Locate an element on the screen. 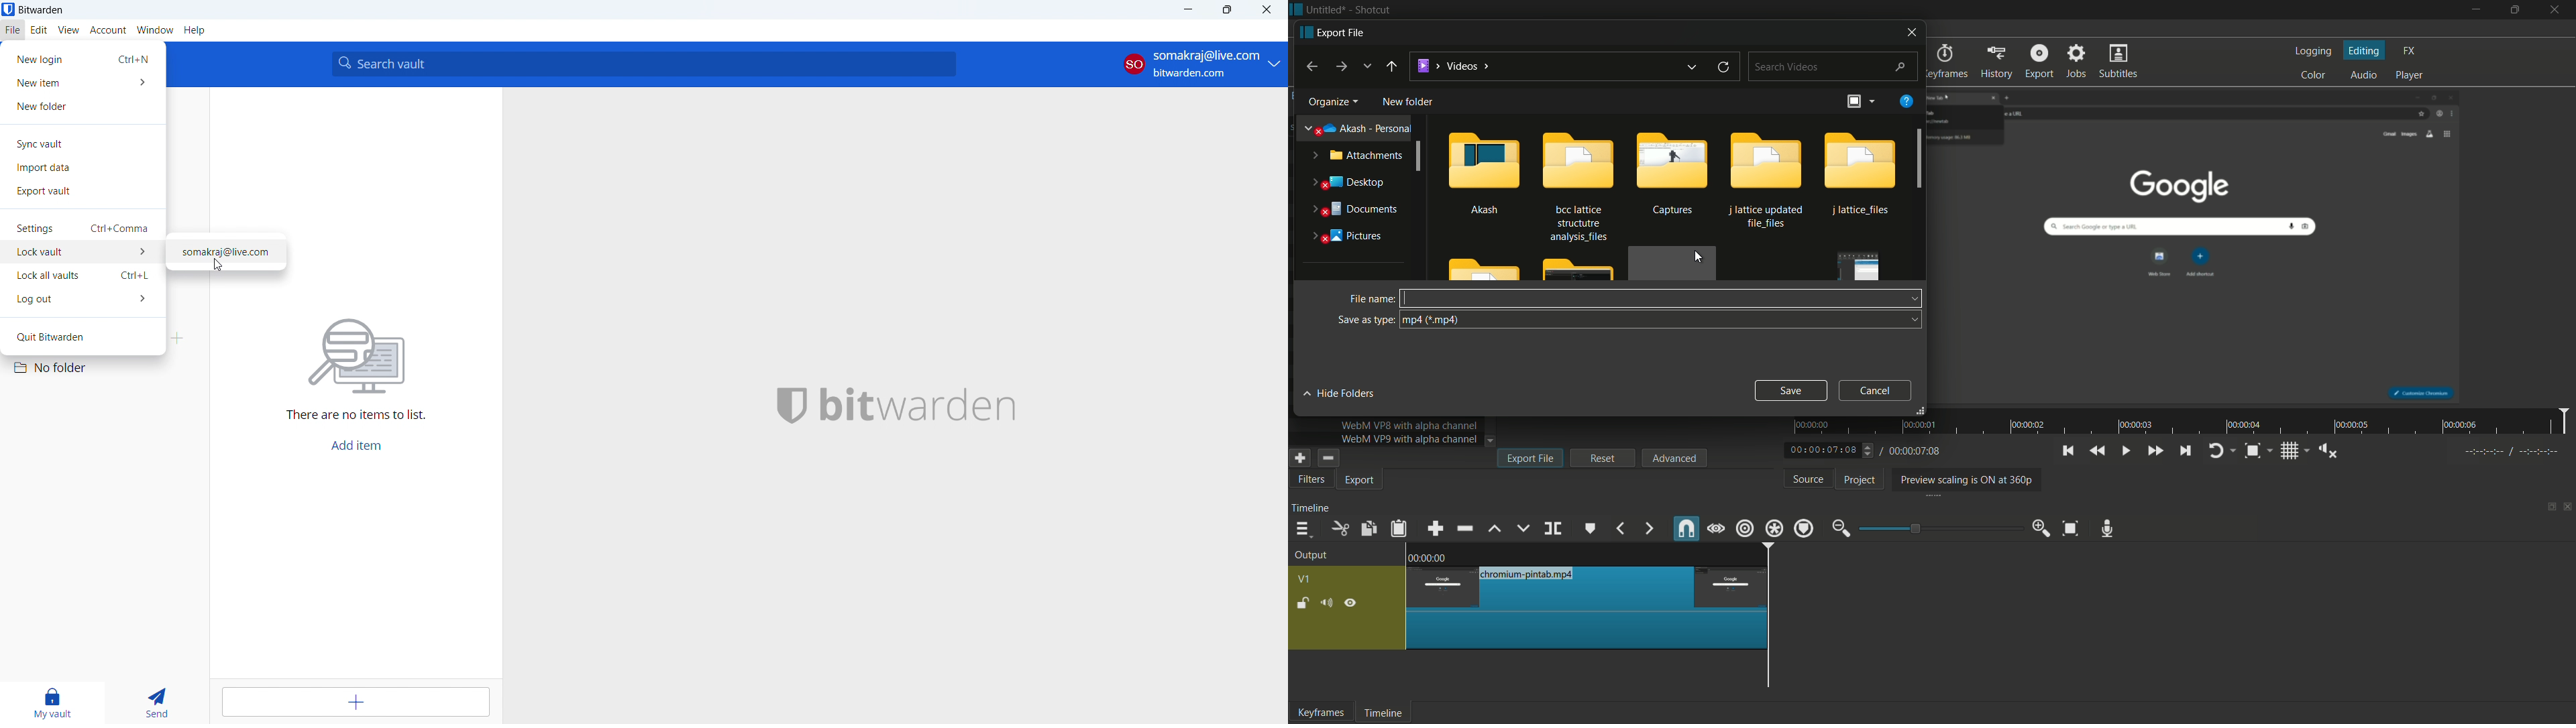  overwrite is located at coordinates (1523, 528).